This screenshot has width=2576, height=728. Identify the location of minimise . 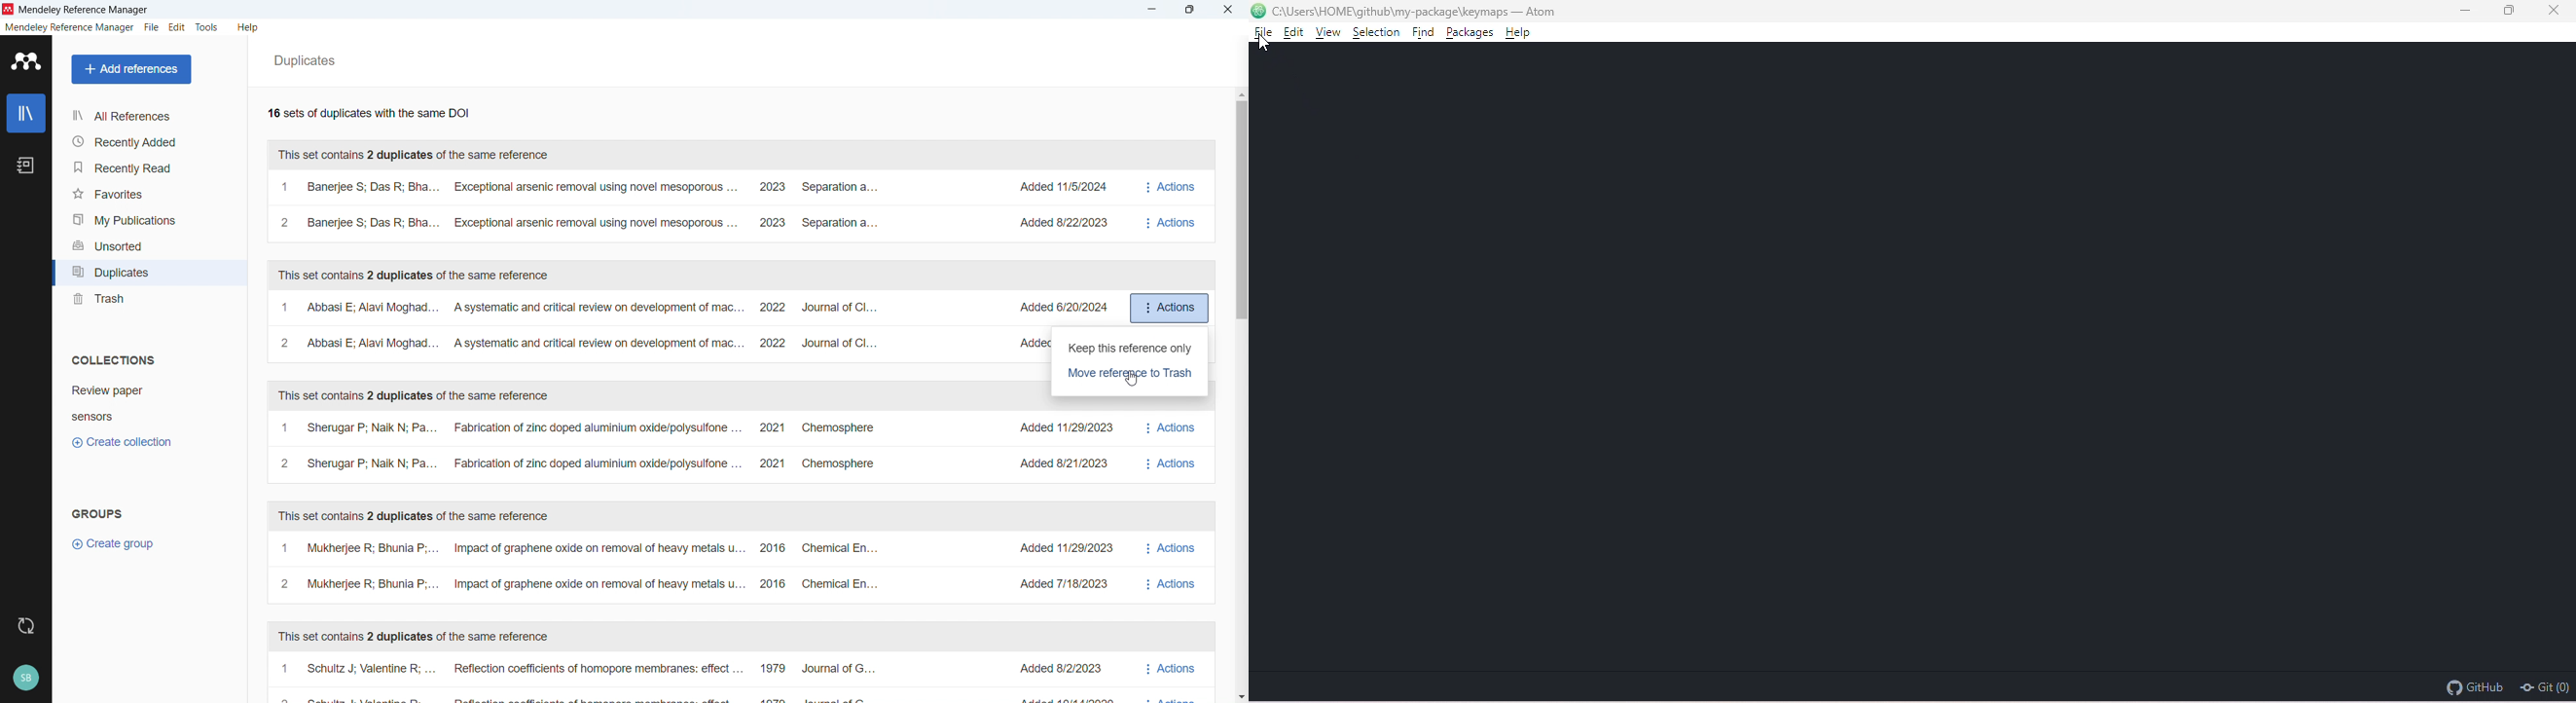
(1153, 10).